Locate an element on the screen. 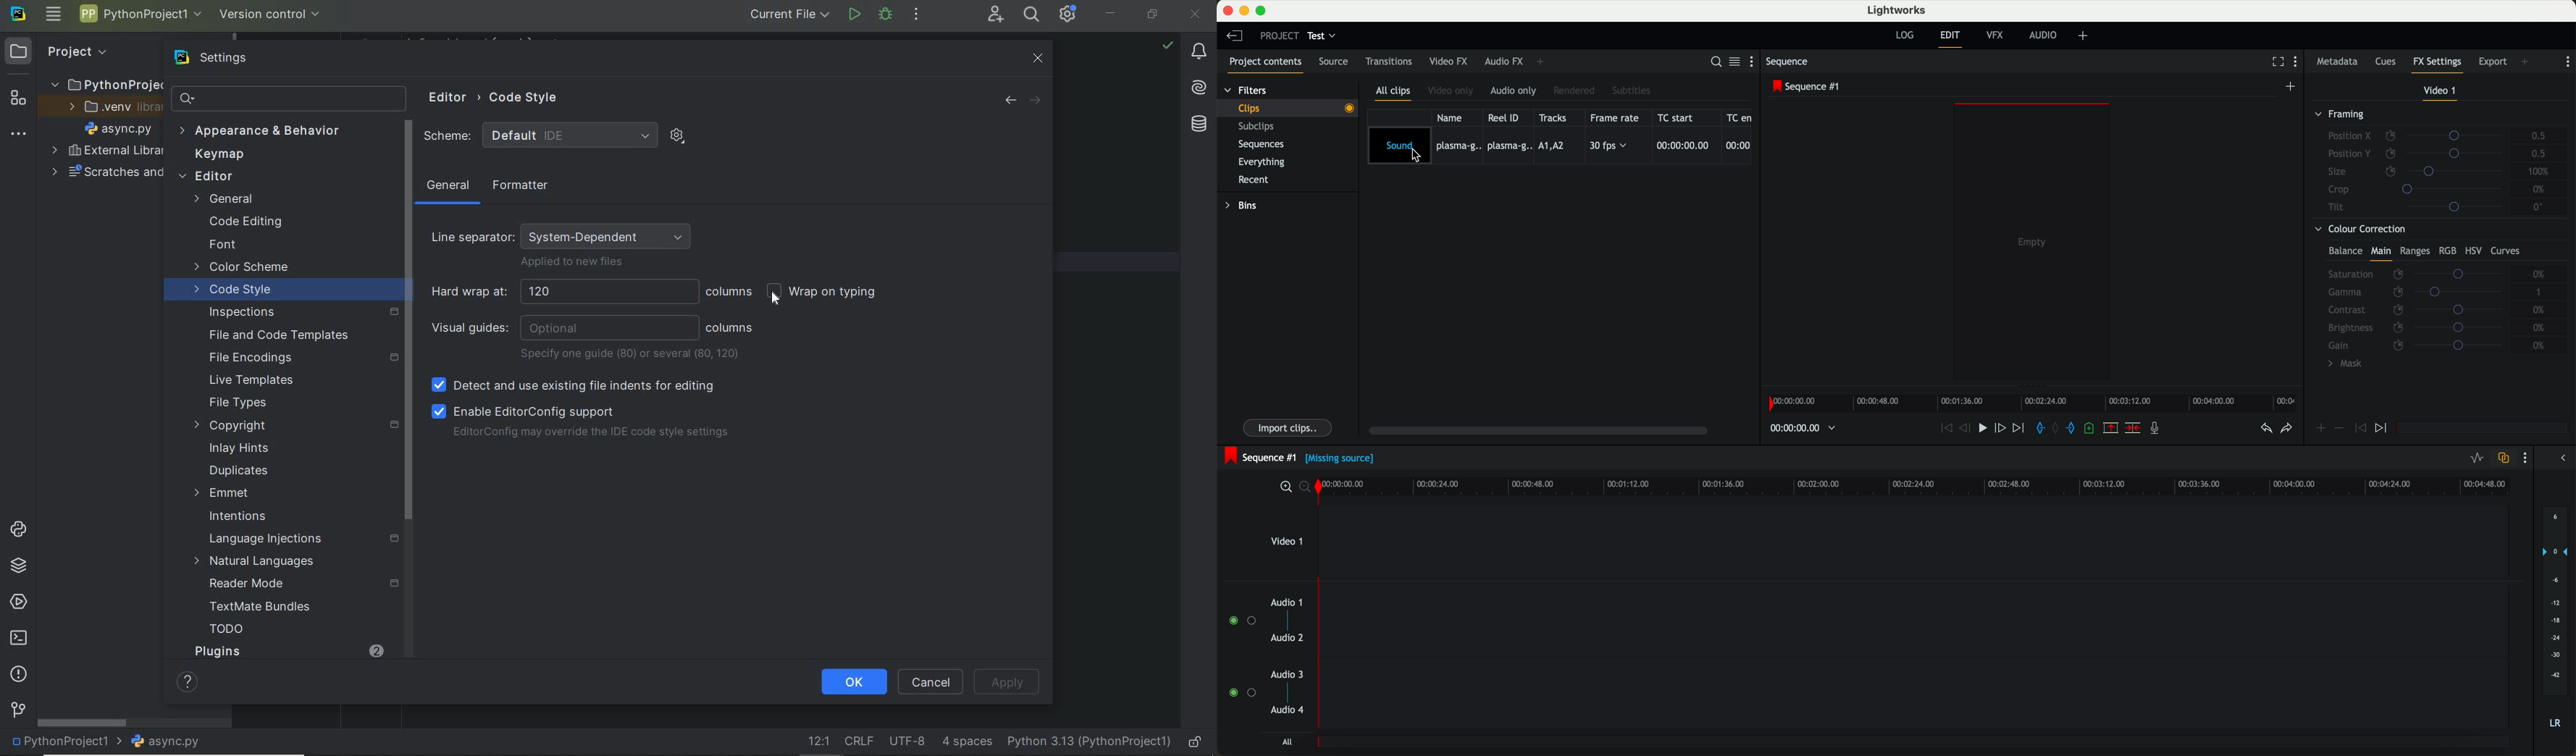 The width and height of the screenshot is (2576, 756). settings is located at coordinates (230, 58).